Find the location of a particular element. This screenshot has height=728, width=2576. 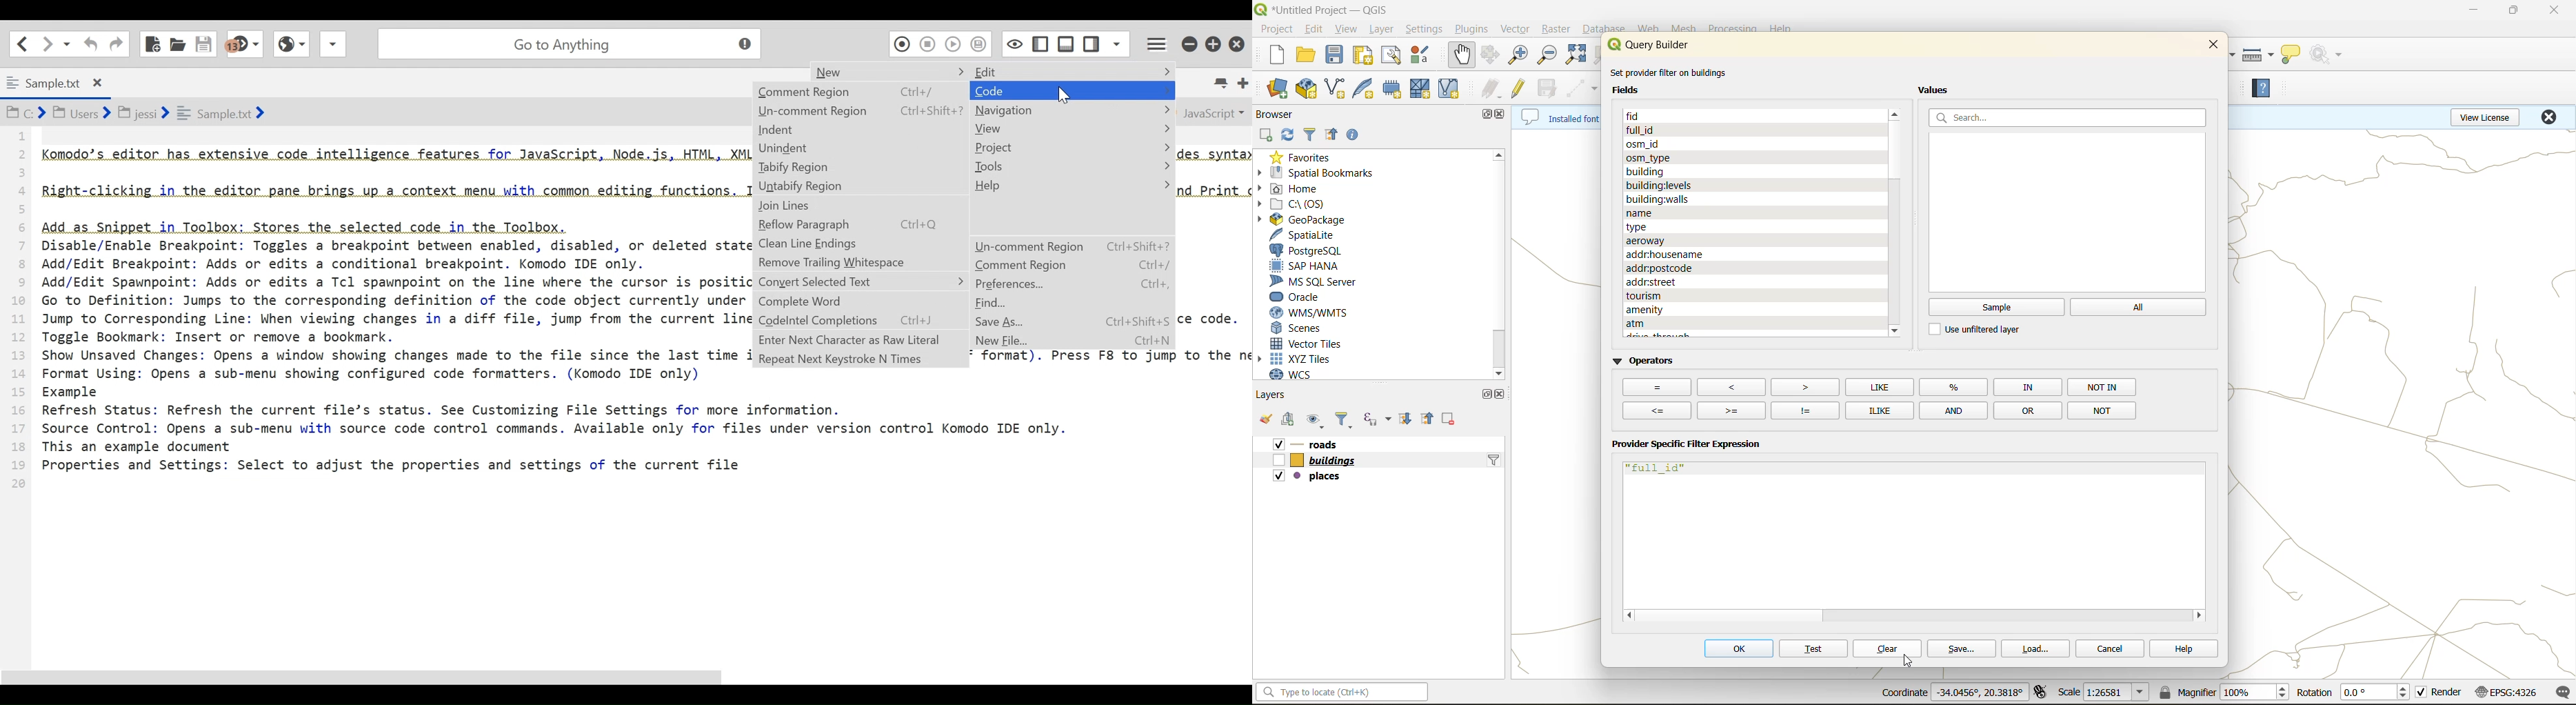

opertators is located at coordinates (1660, 410).